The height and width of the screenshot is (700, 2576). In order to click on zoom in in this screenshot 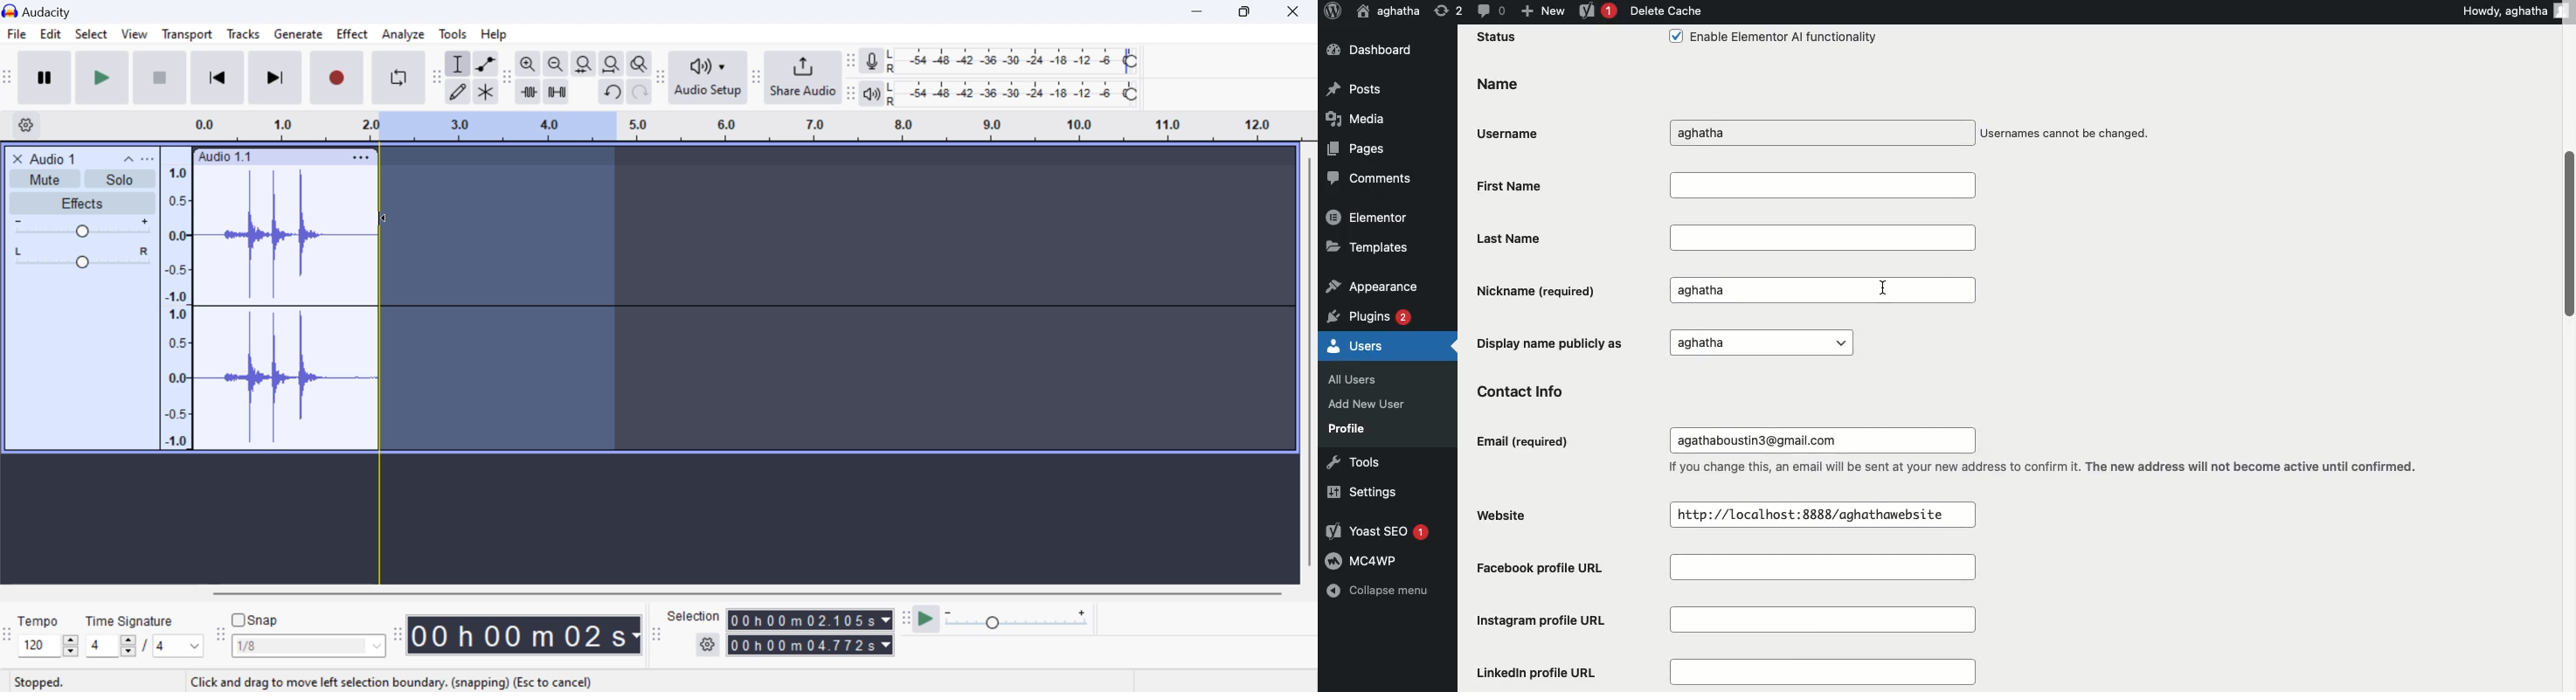, I will do `click(528, 65)`.